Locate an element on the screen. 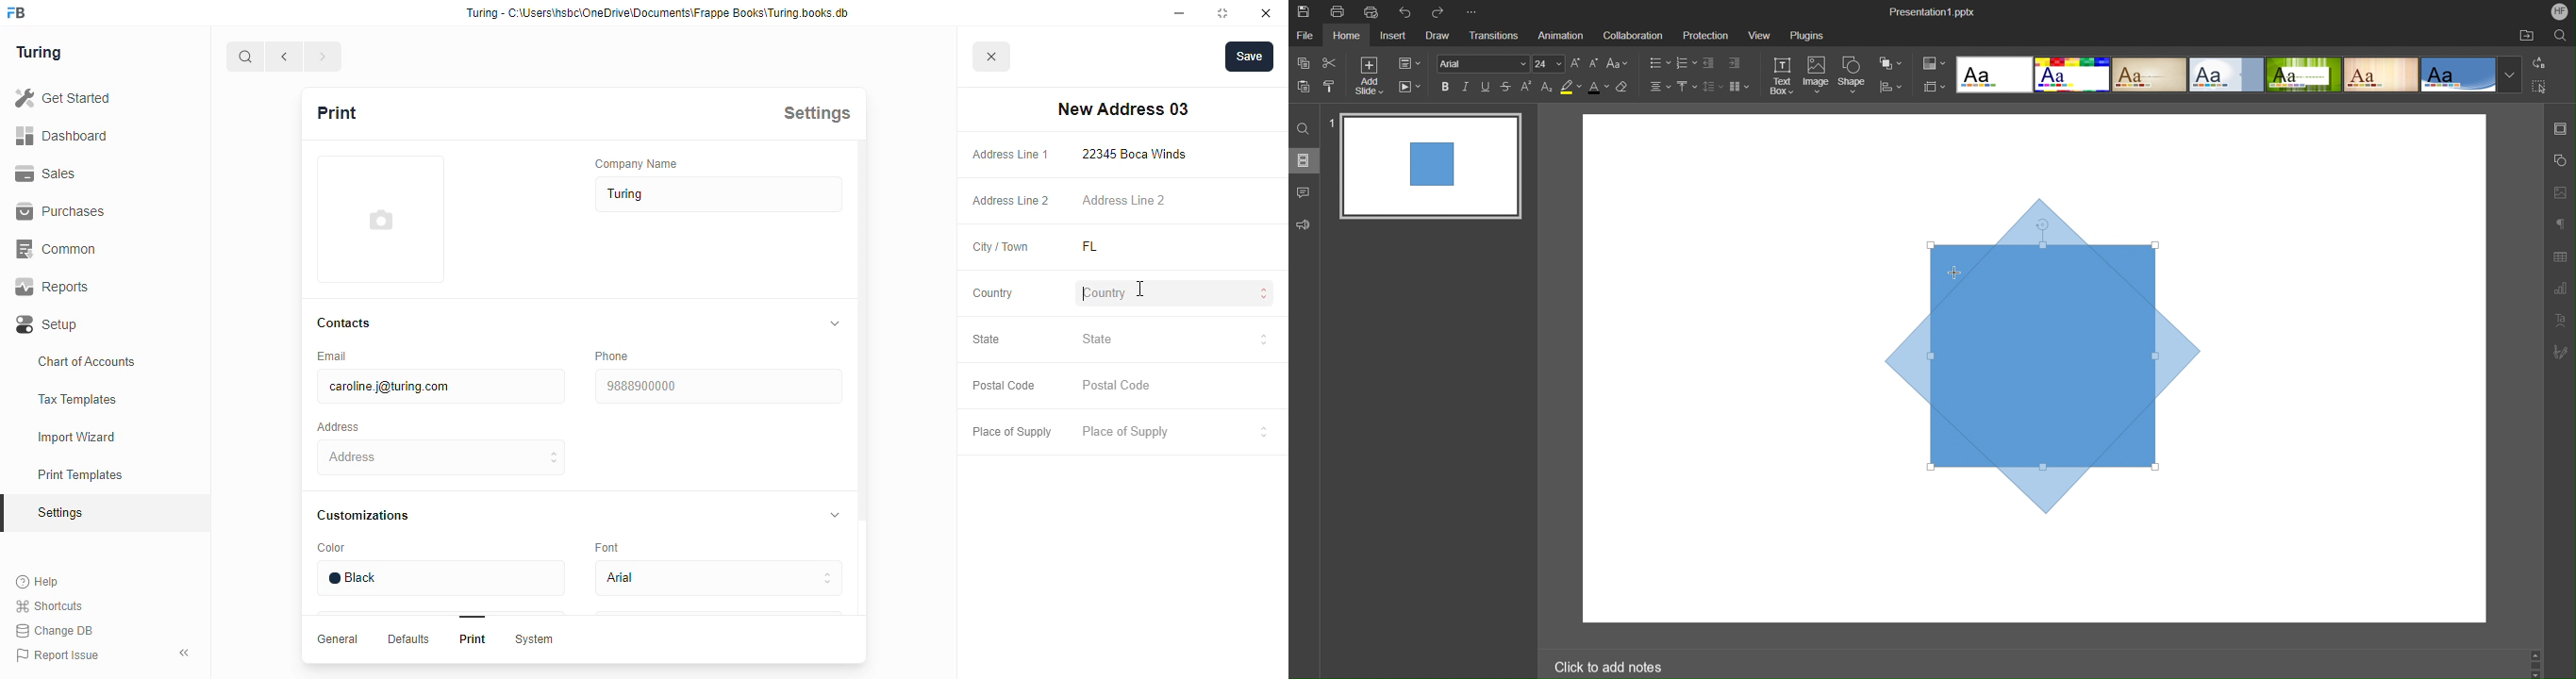 This screenshot has width=2576, height=700. help is located at coordinates (39, 582).